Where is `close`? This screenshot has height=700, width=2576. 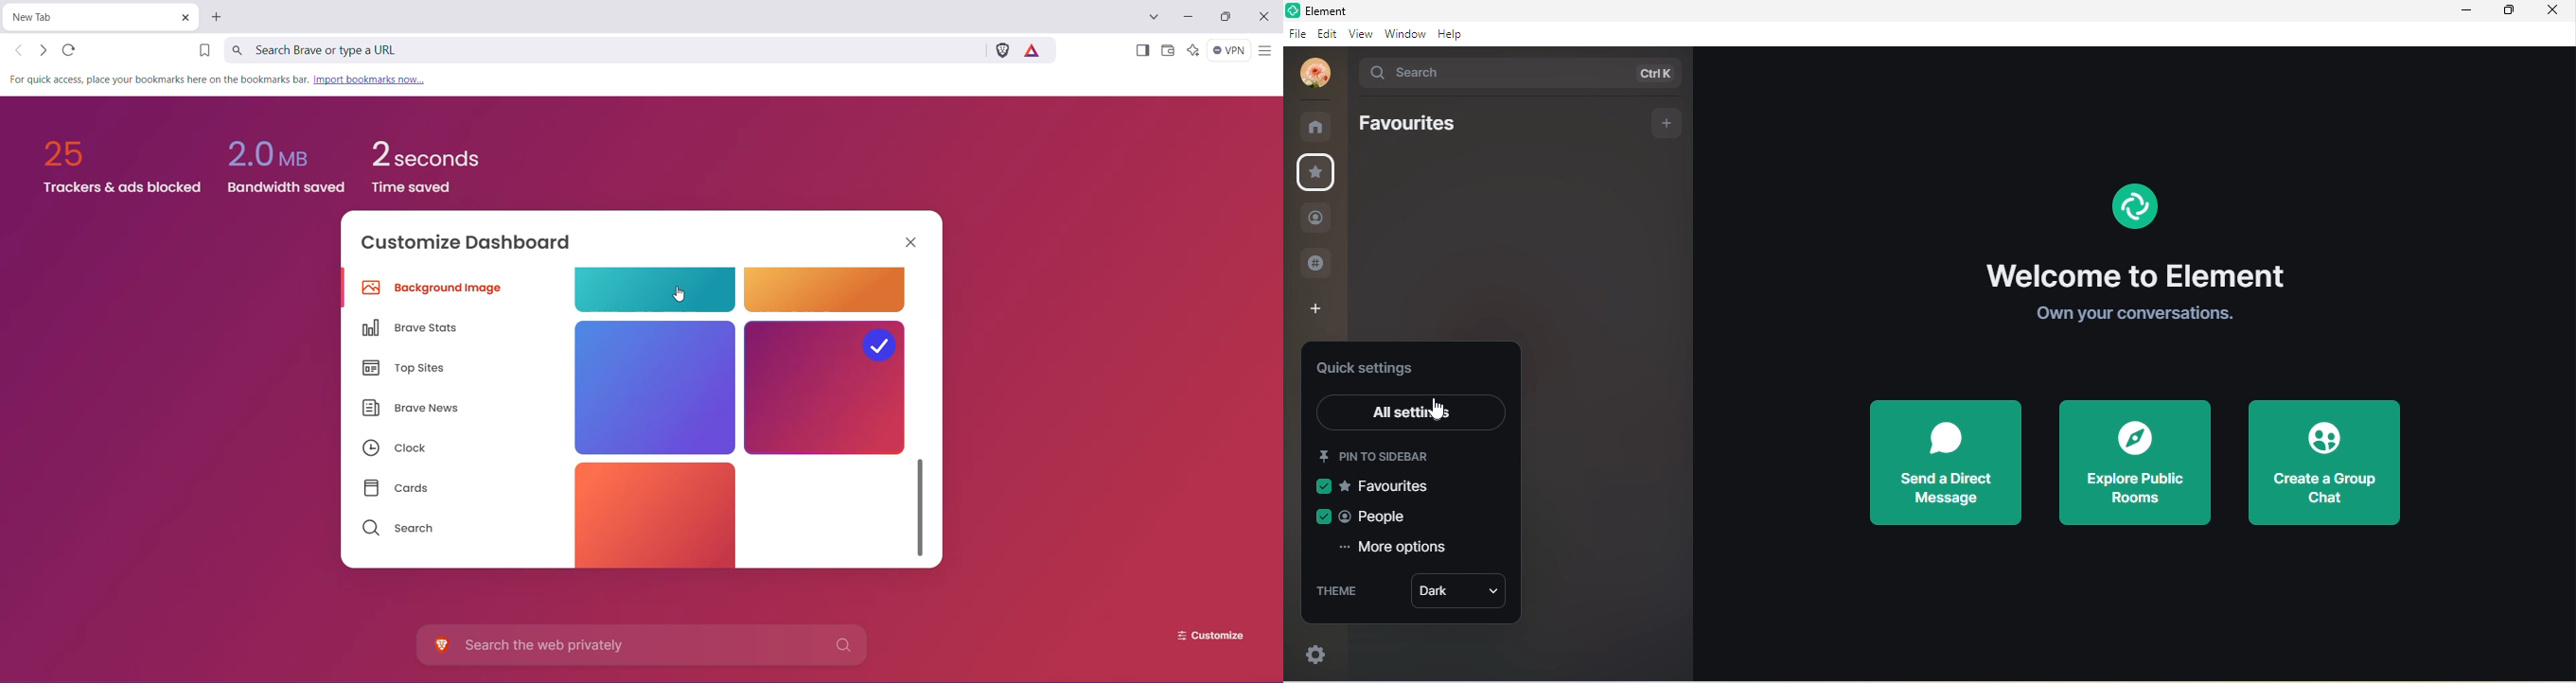
close is located at coordinates (2552, 10).